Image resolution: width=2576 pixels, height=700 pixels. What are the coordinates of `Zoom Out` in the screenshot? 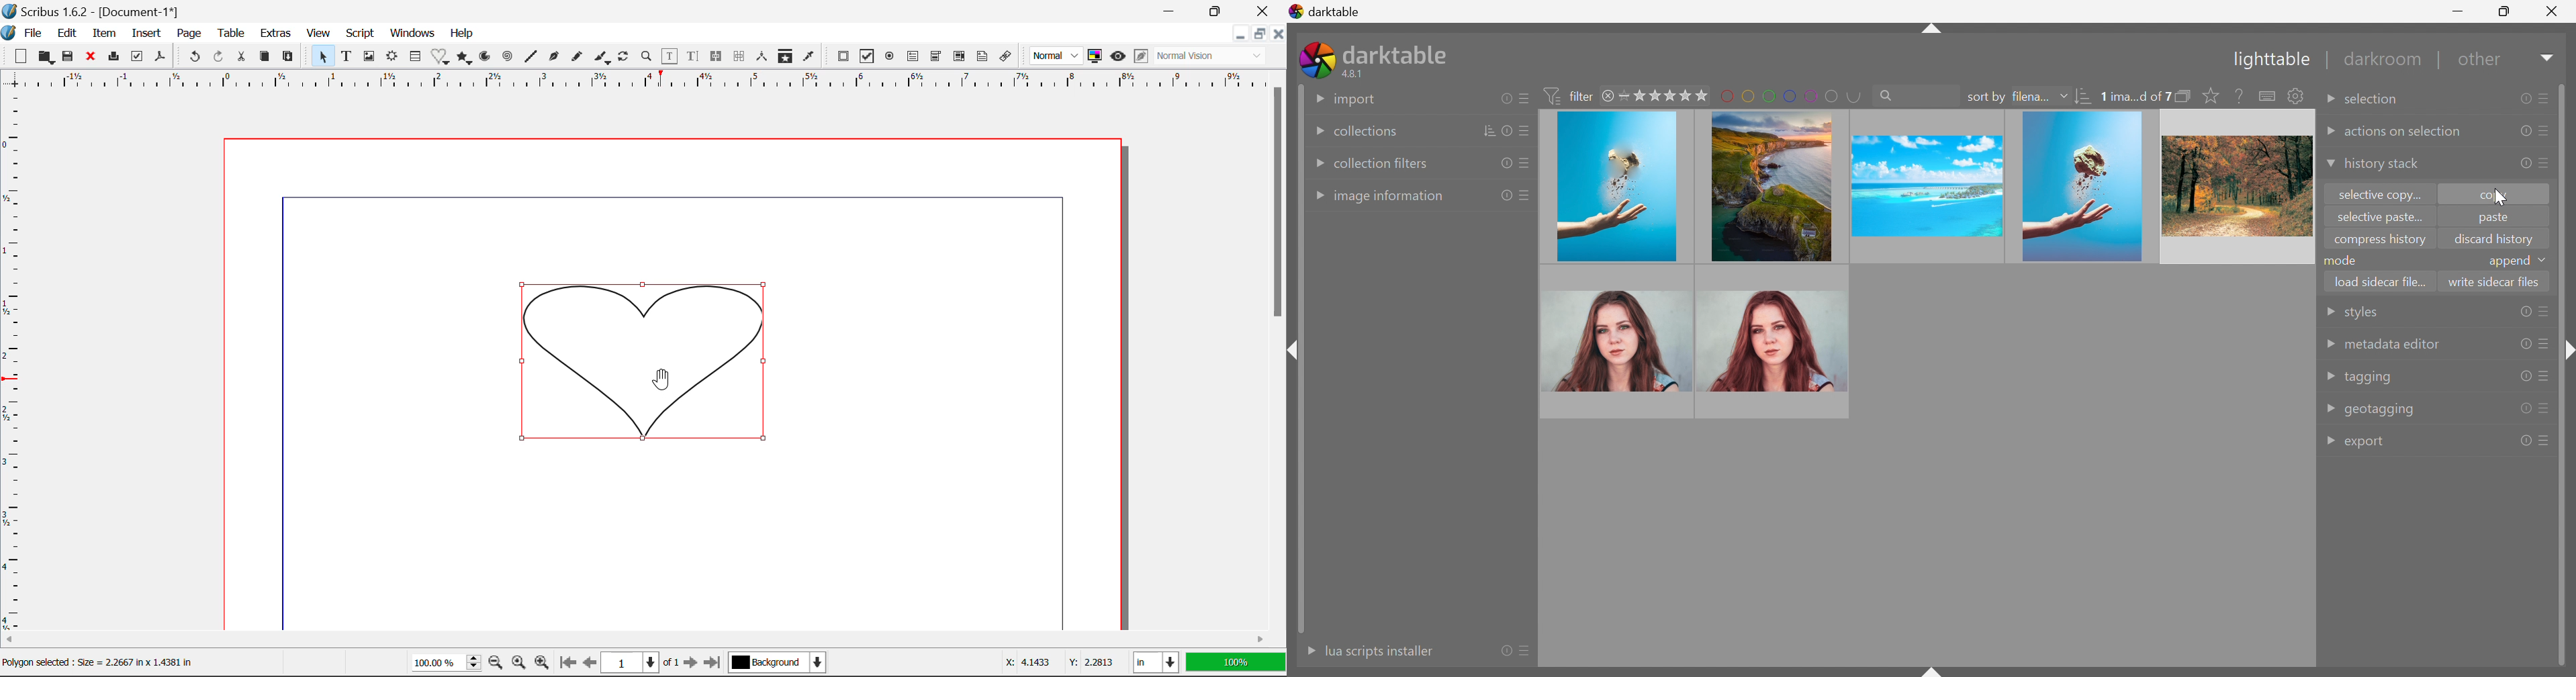 It's located at (496, 664).